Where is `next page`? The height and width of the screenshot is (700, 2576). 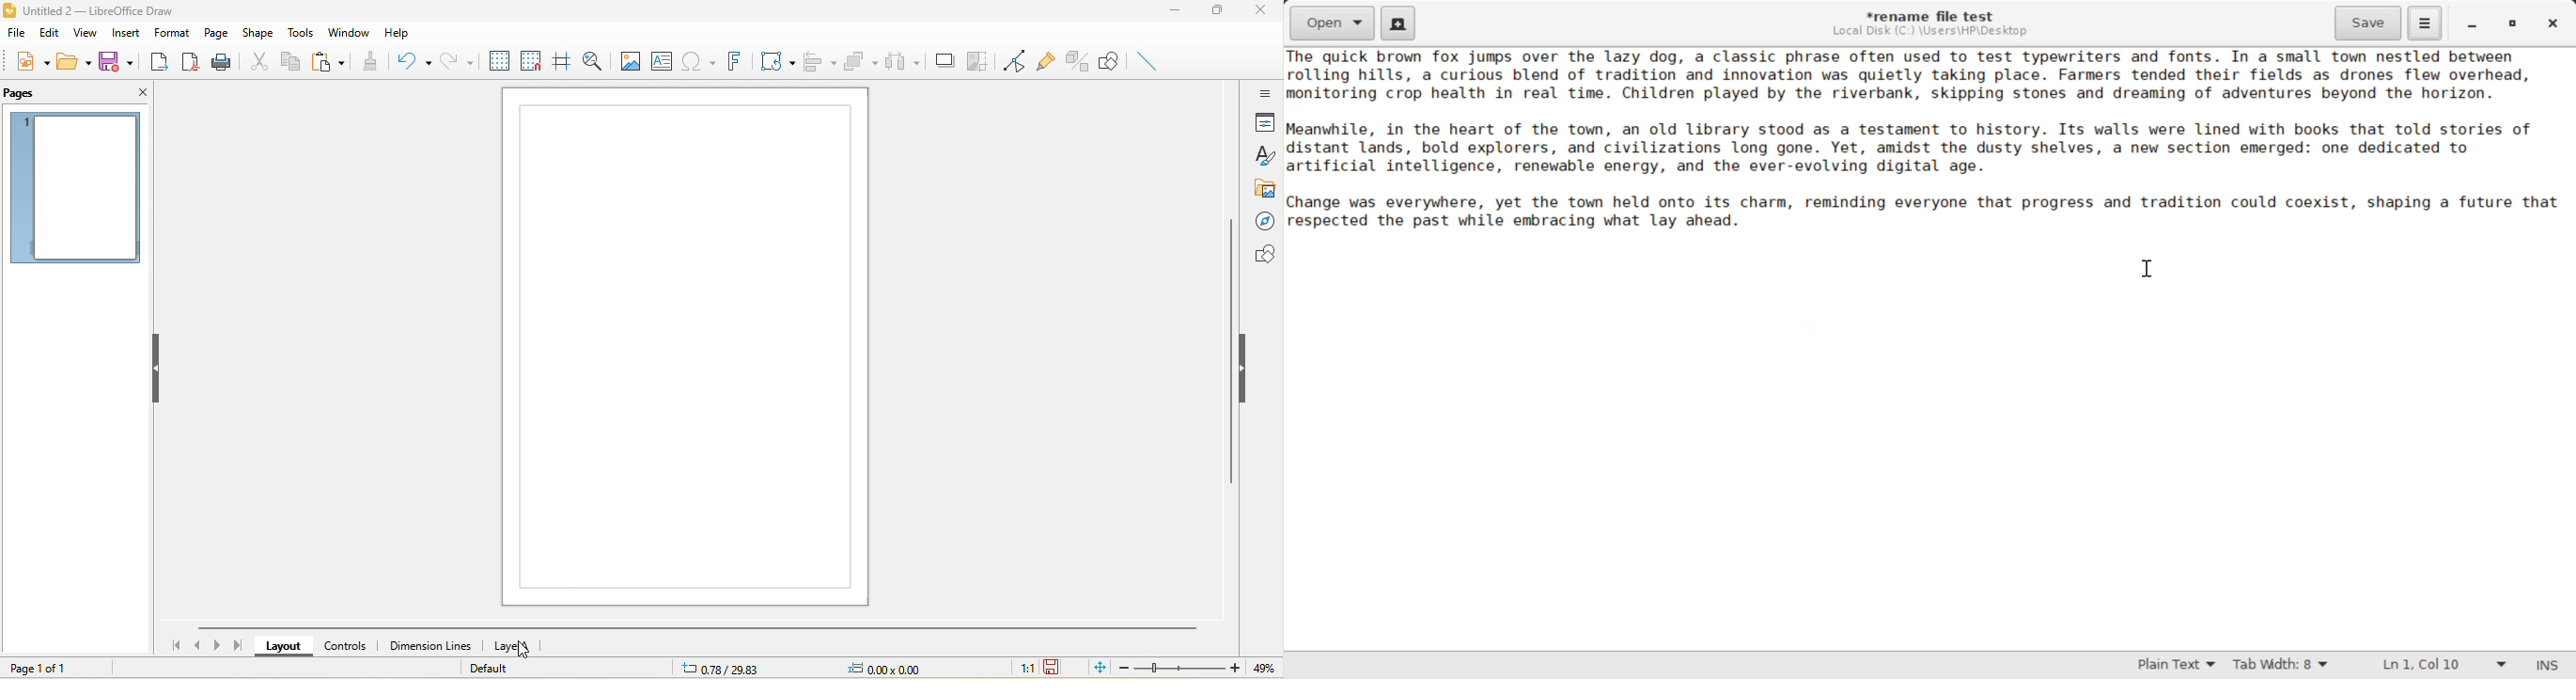 next page is located at coordinates (217, 645).